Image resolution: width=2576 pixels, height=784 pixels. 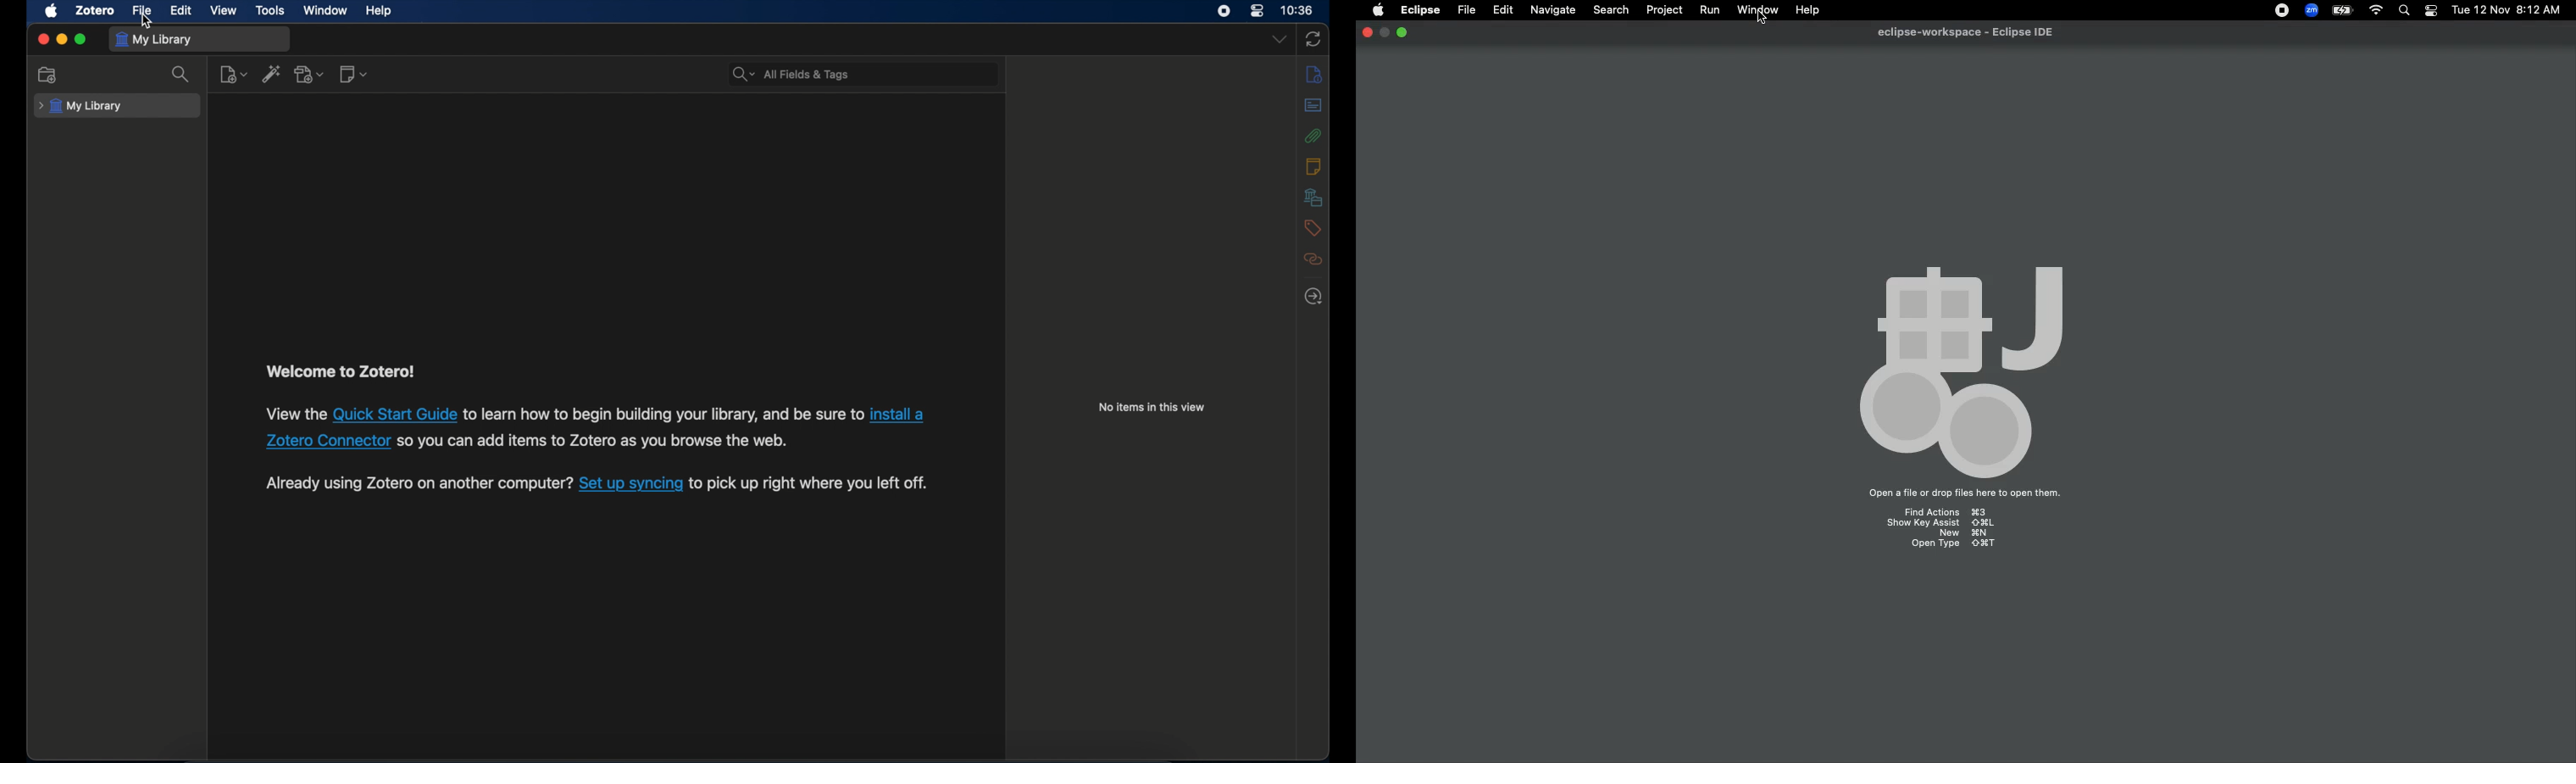 What do you see at coordinates (1296, 9) in the screenshot?
I see `time` at bounding box center [1296, 9].